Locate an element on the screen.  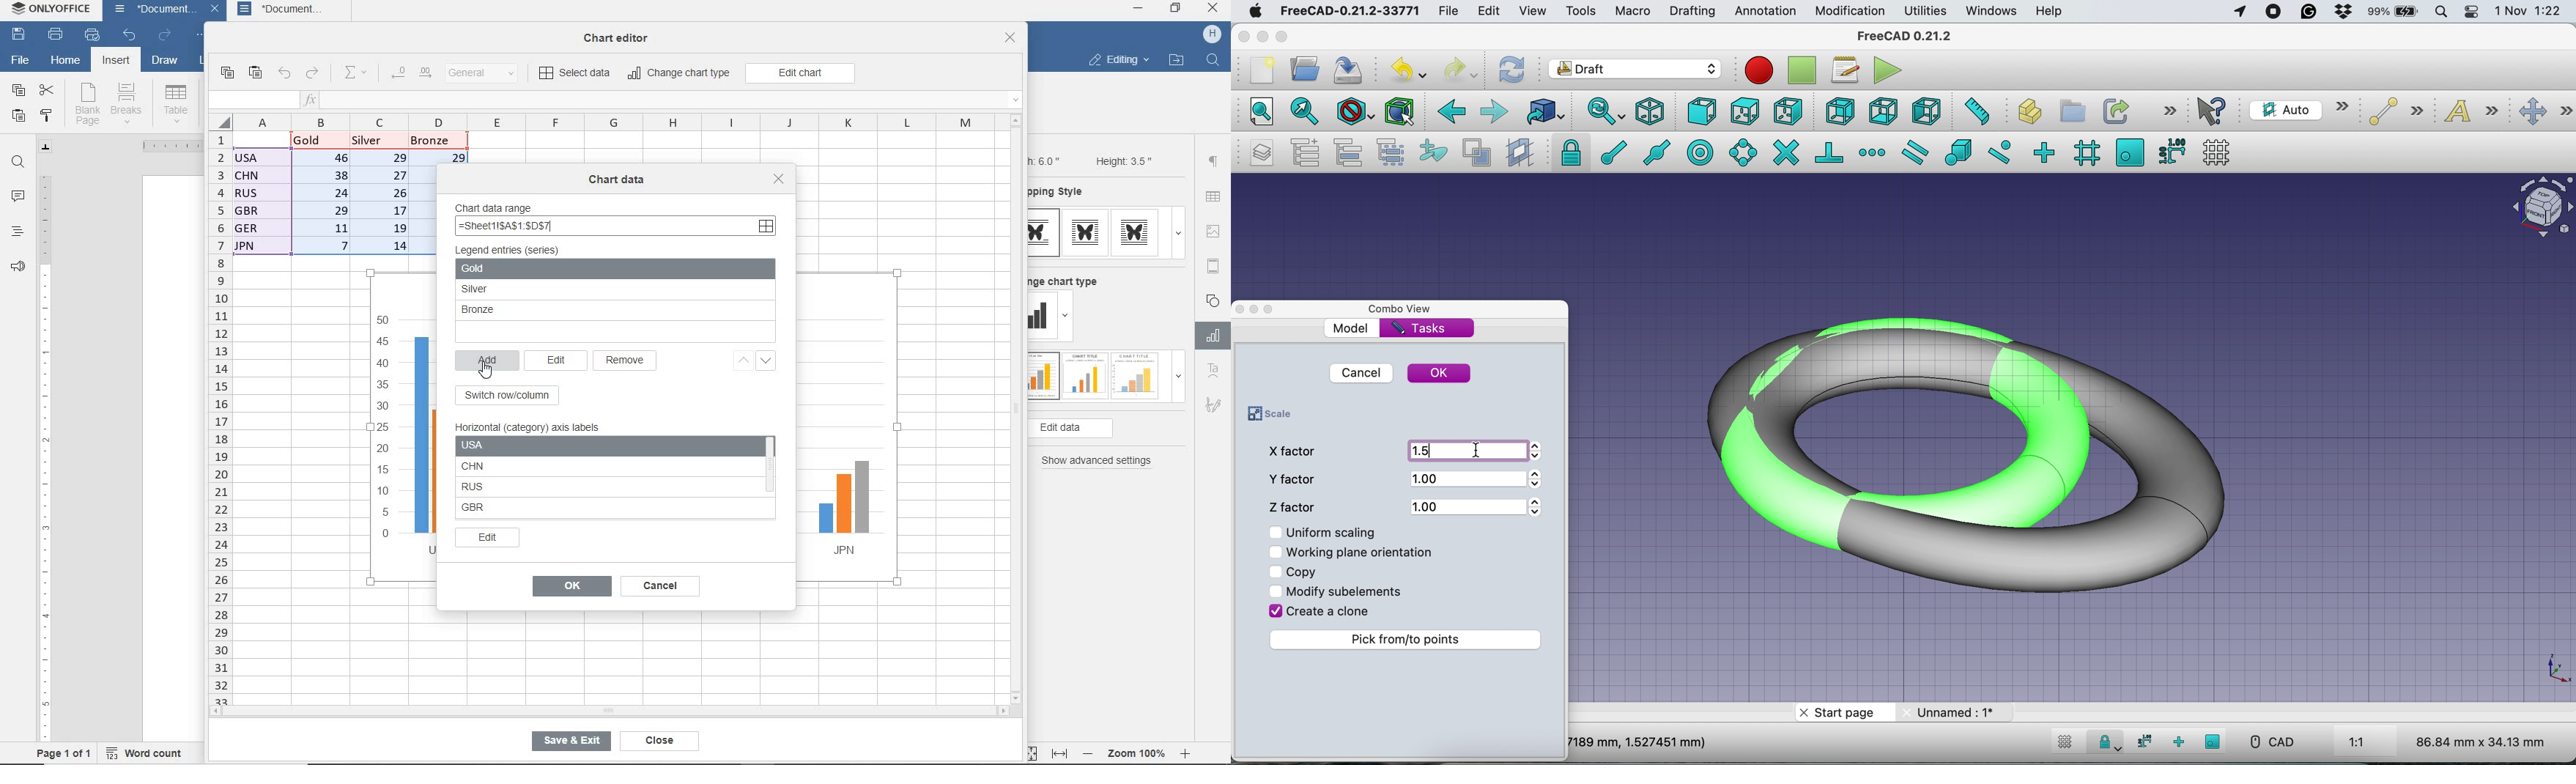
y factor is located at coordinates (1296, 479).